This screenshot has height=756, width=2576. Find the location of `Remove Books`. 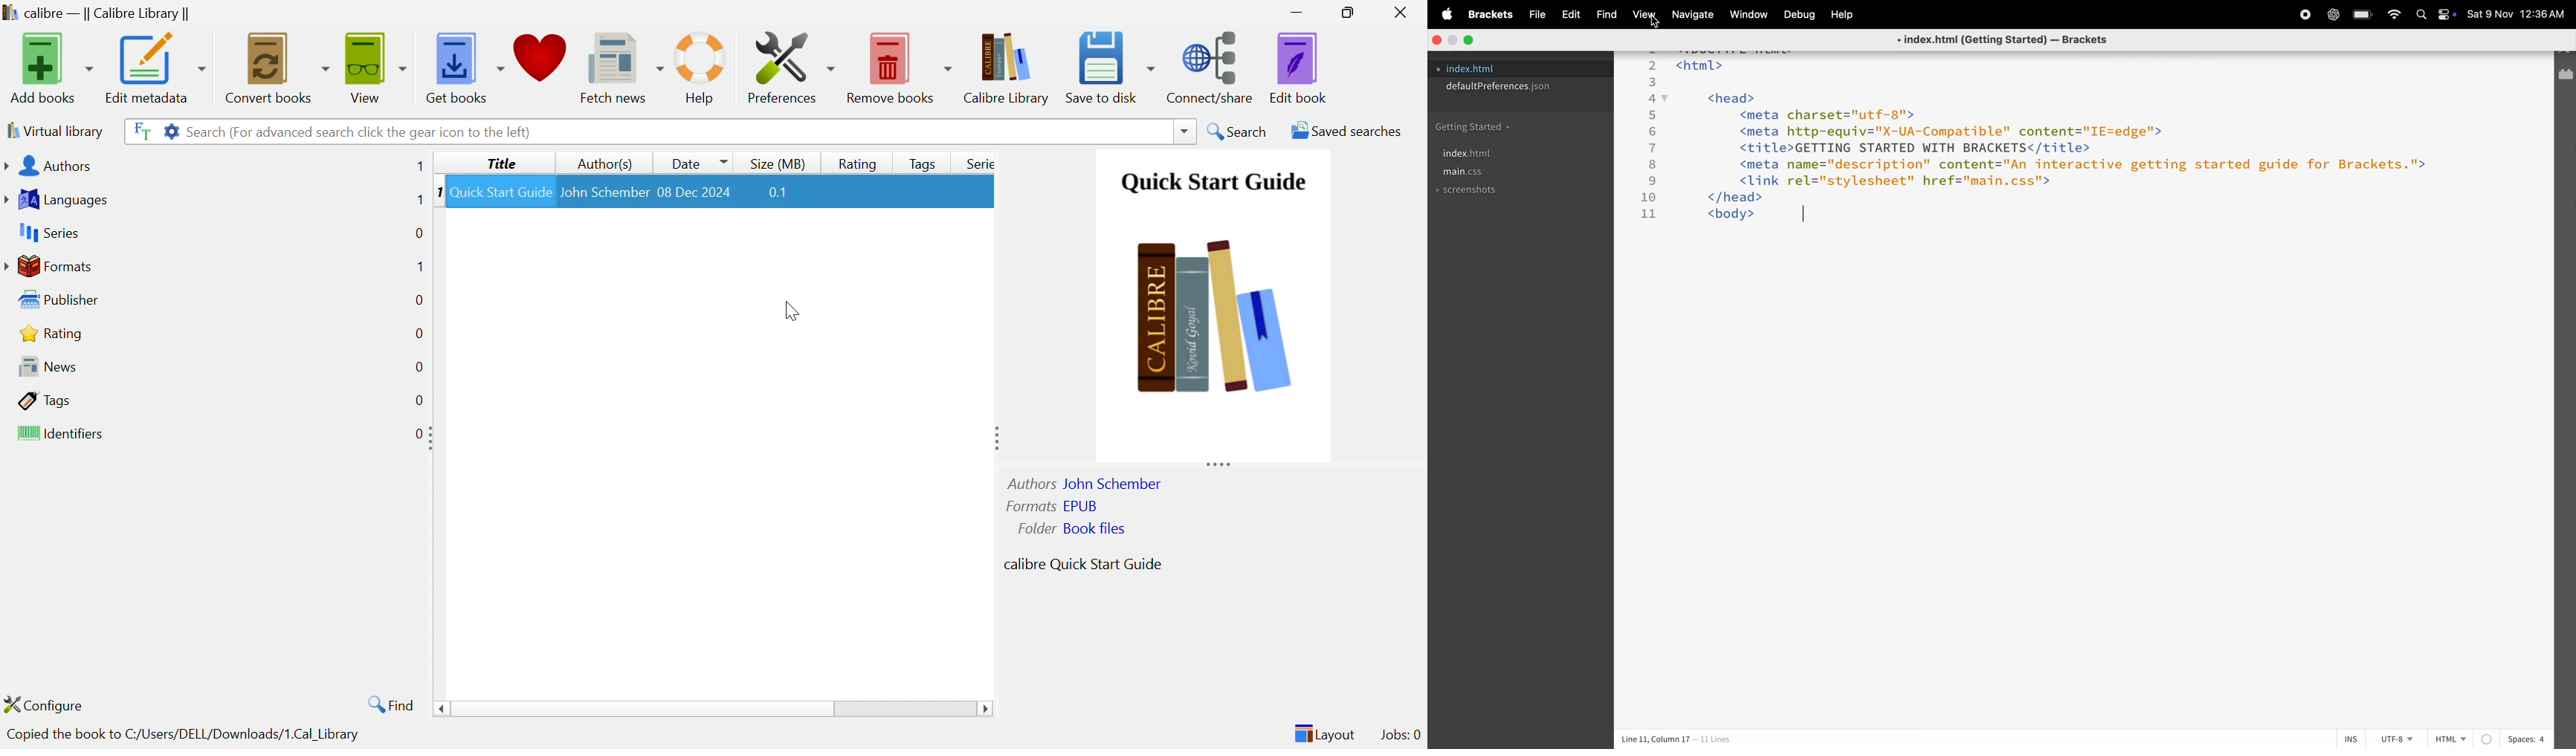

Remove Books is located at coordinates (897, 65).